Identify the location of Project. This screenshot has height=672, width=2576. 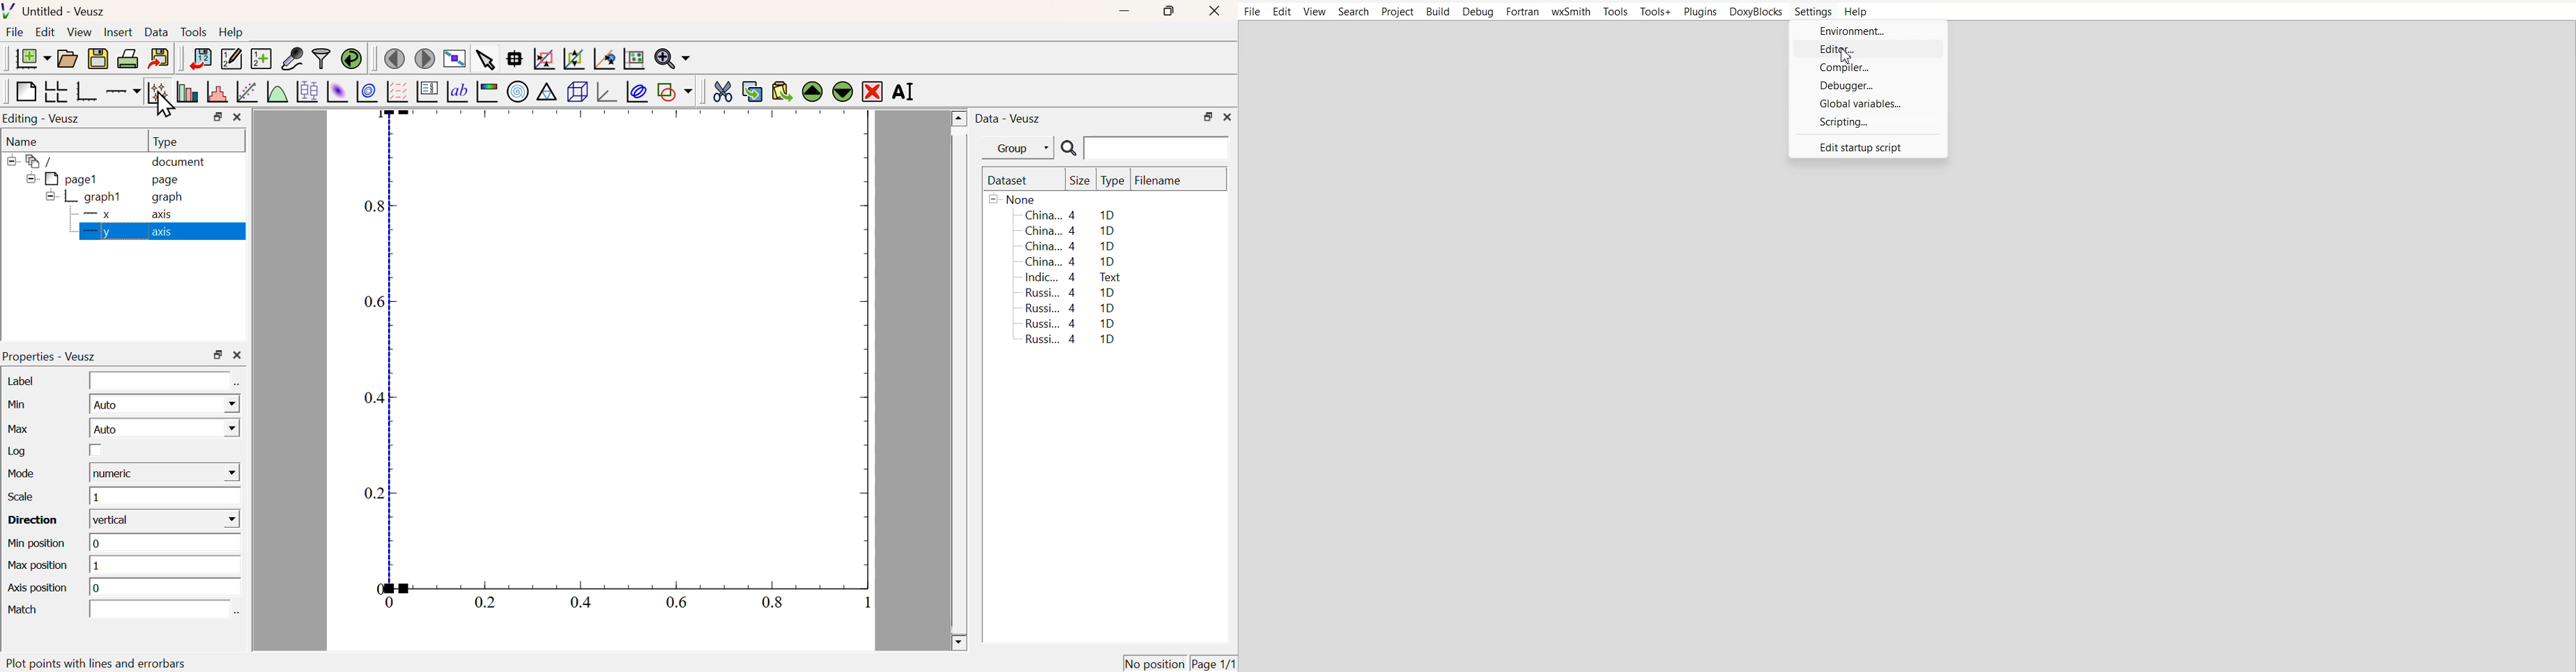
(1399, 11).